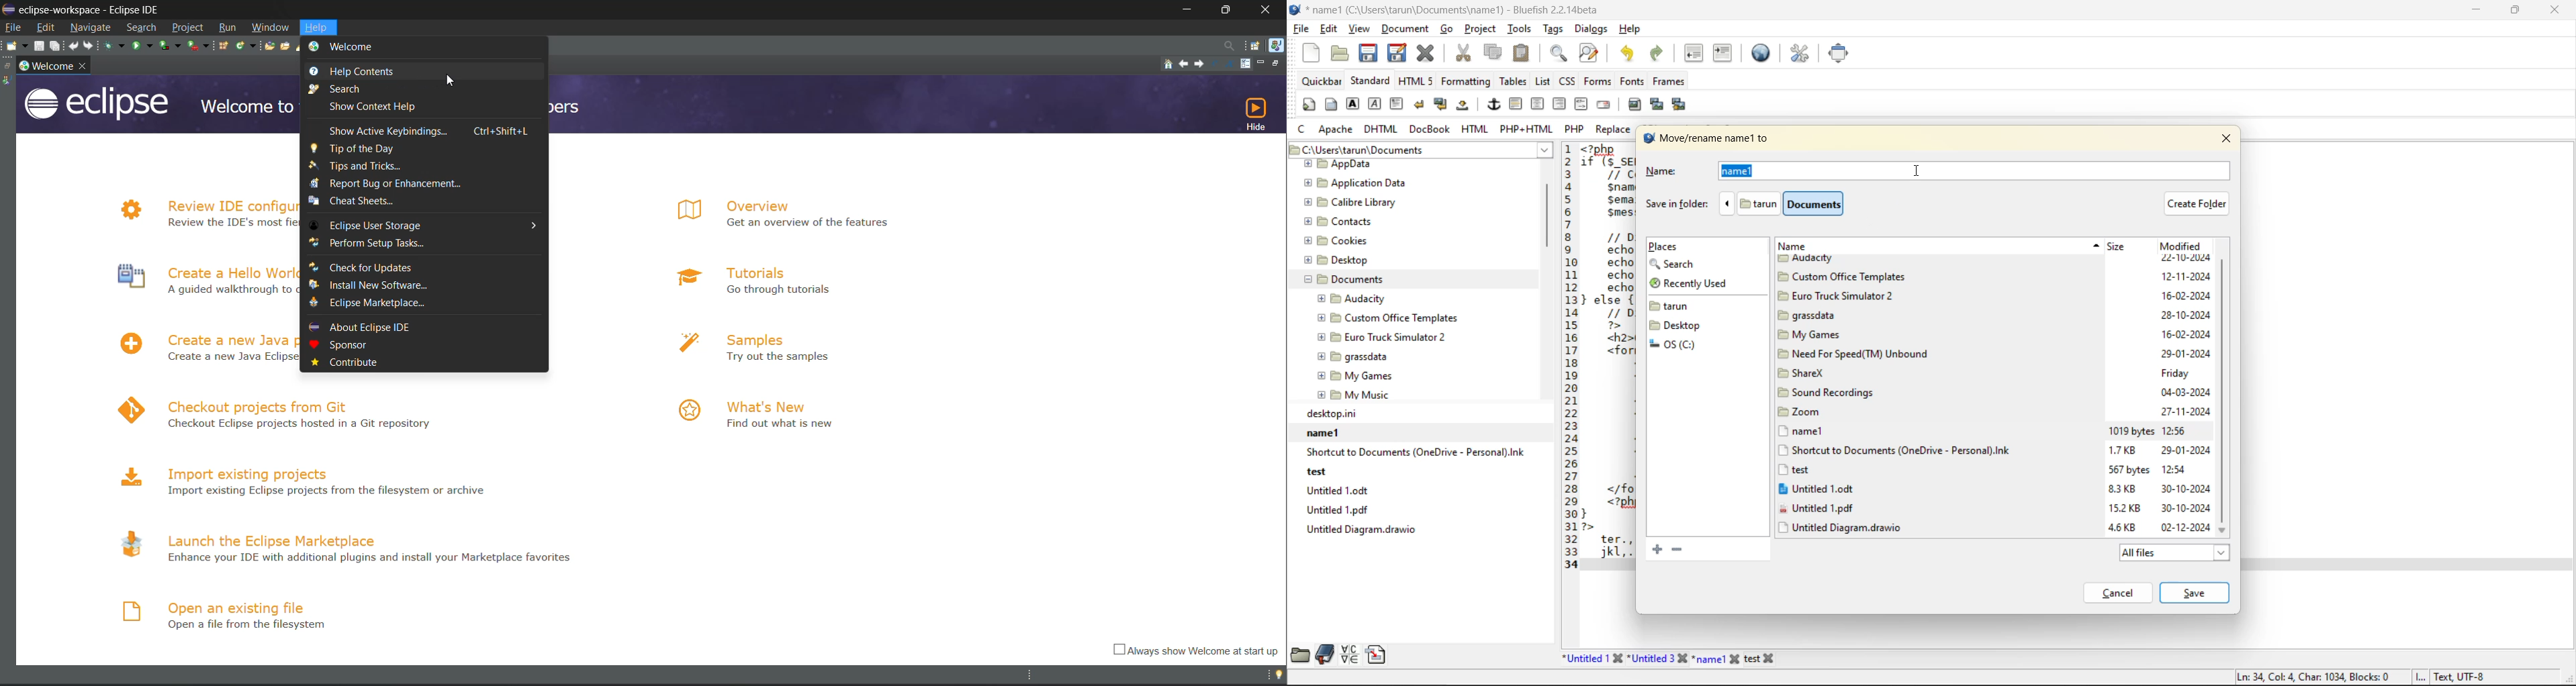  Describe the element at coordinates (1568, 81) in the screenshot. I see `css` at that location.